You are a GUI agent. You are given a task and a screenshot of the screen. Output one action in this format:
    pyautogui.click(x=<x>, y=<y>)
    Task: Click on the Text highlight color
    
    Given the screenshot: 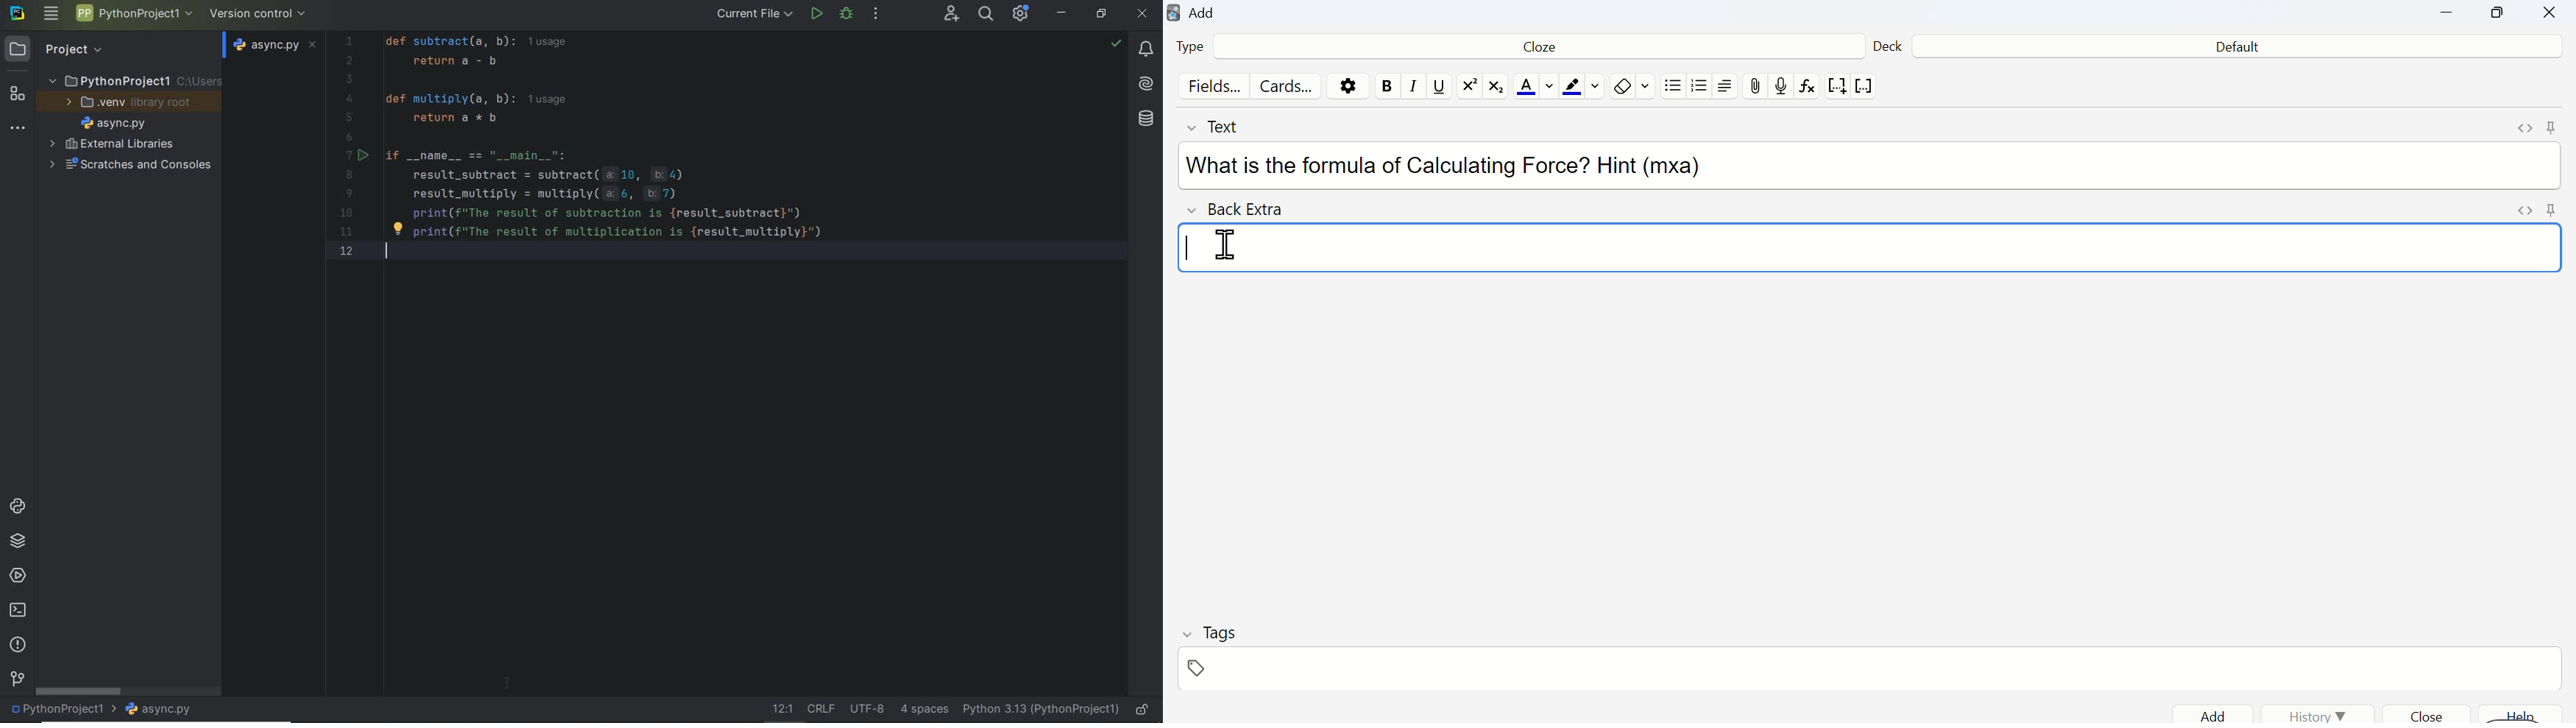 What is the action you would take?
    pyautogui.click(x=1583, y=88)
    